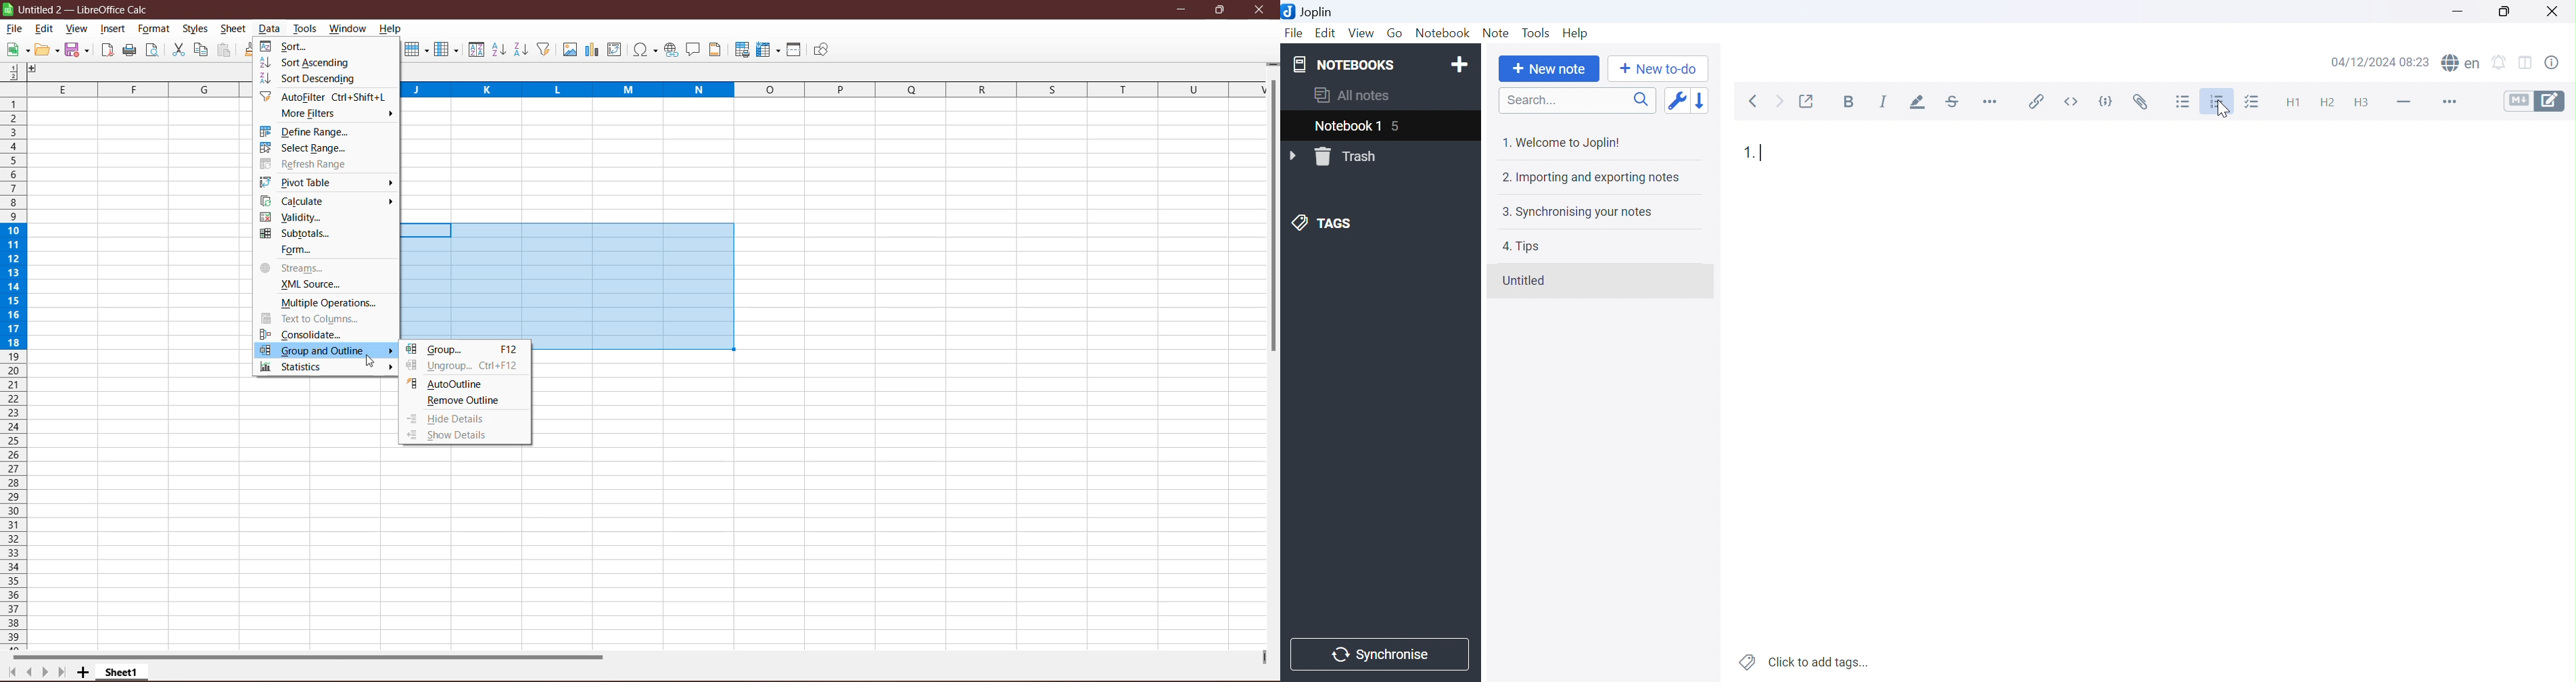 This screenshot has height=700, width=2576. Describe the element at coordinates (1884, 101) in the screenshot. I see `Italic` at that location.